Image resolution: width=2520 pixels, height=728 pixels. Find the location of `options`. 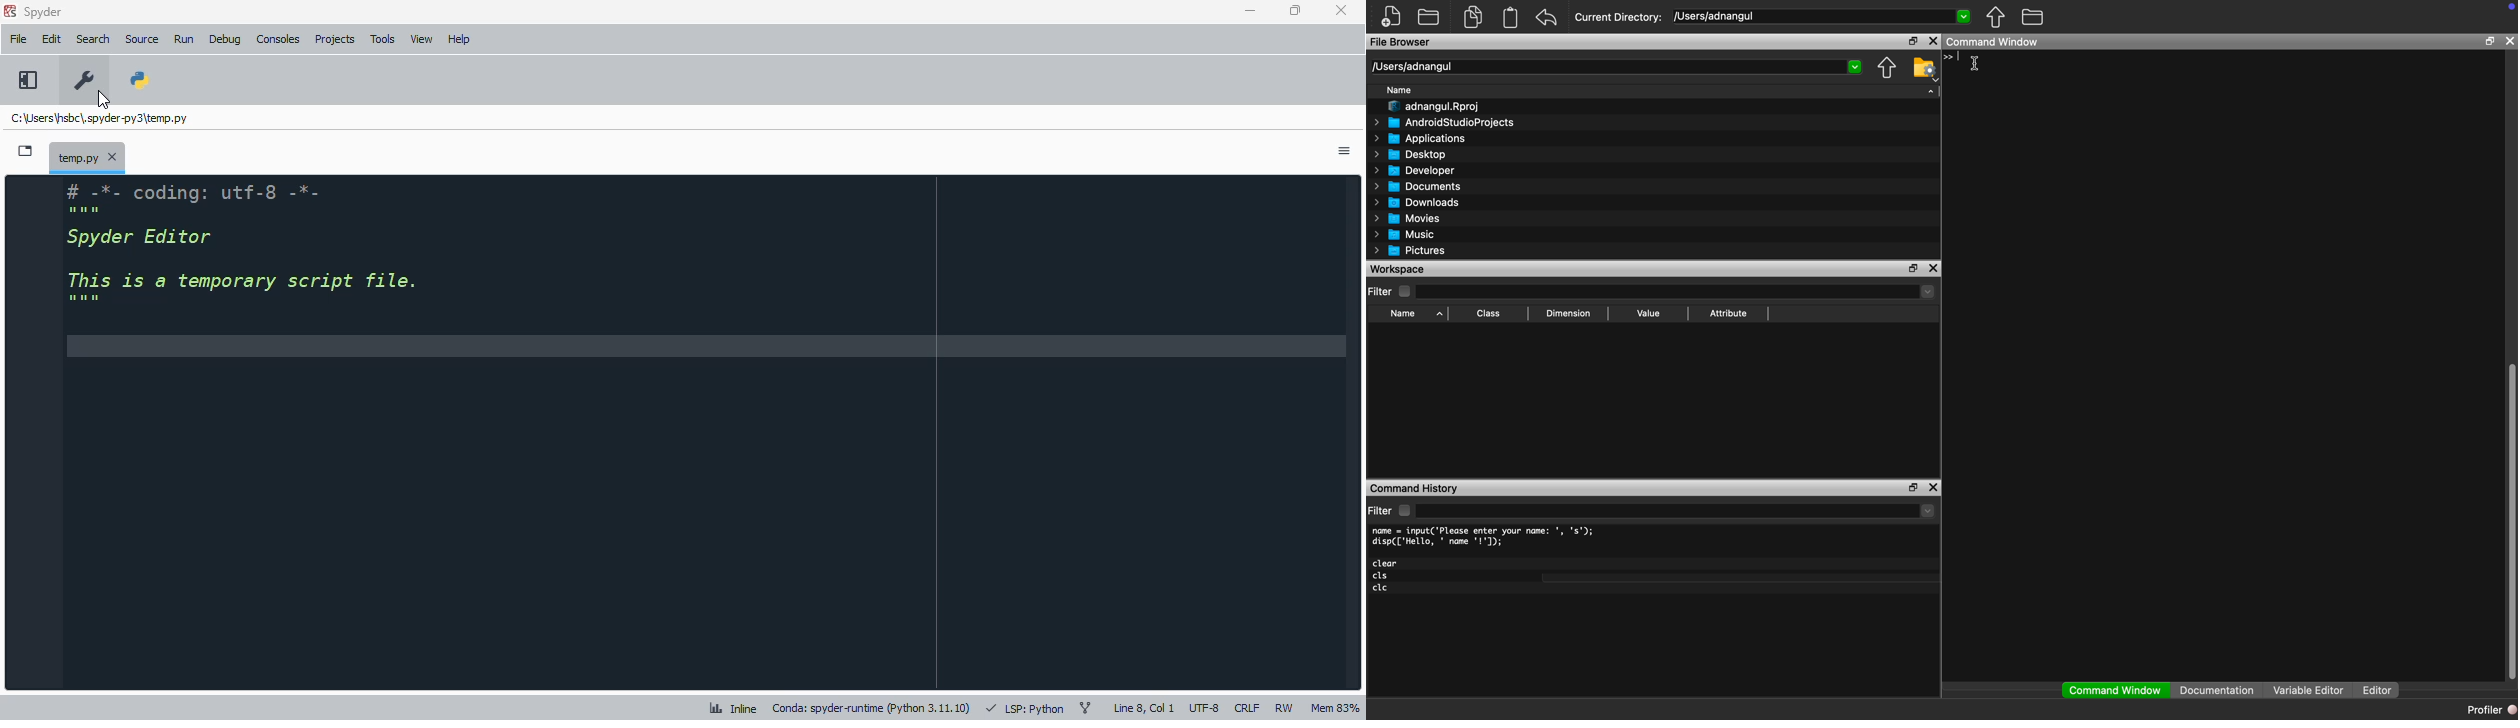

options is located at coordinates (1346, 153).